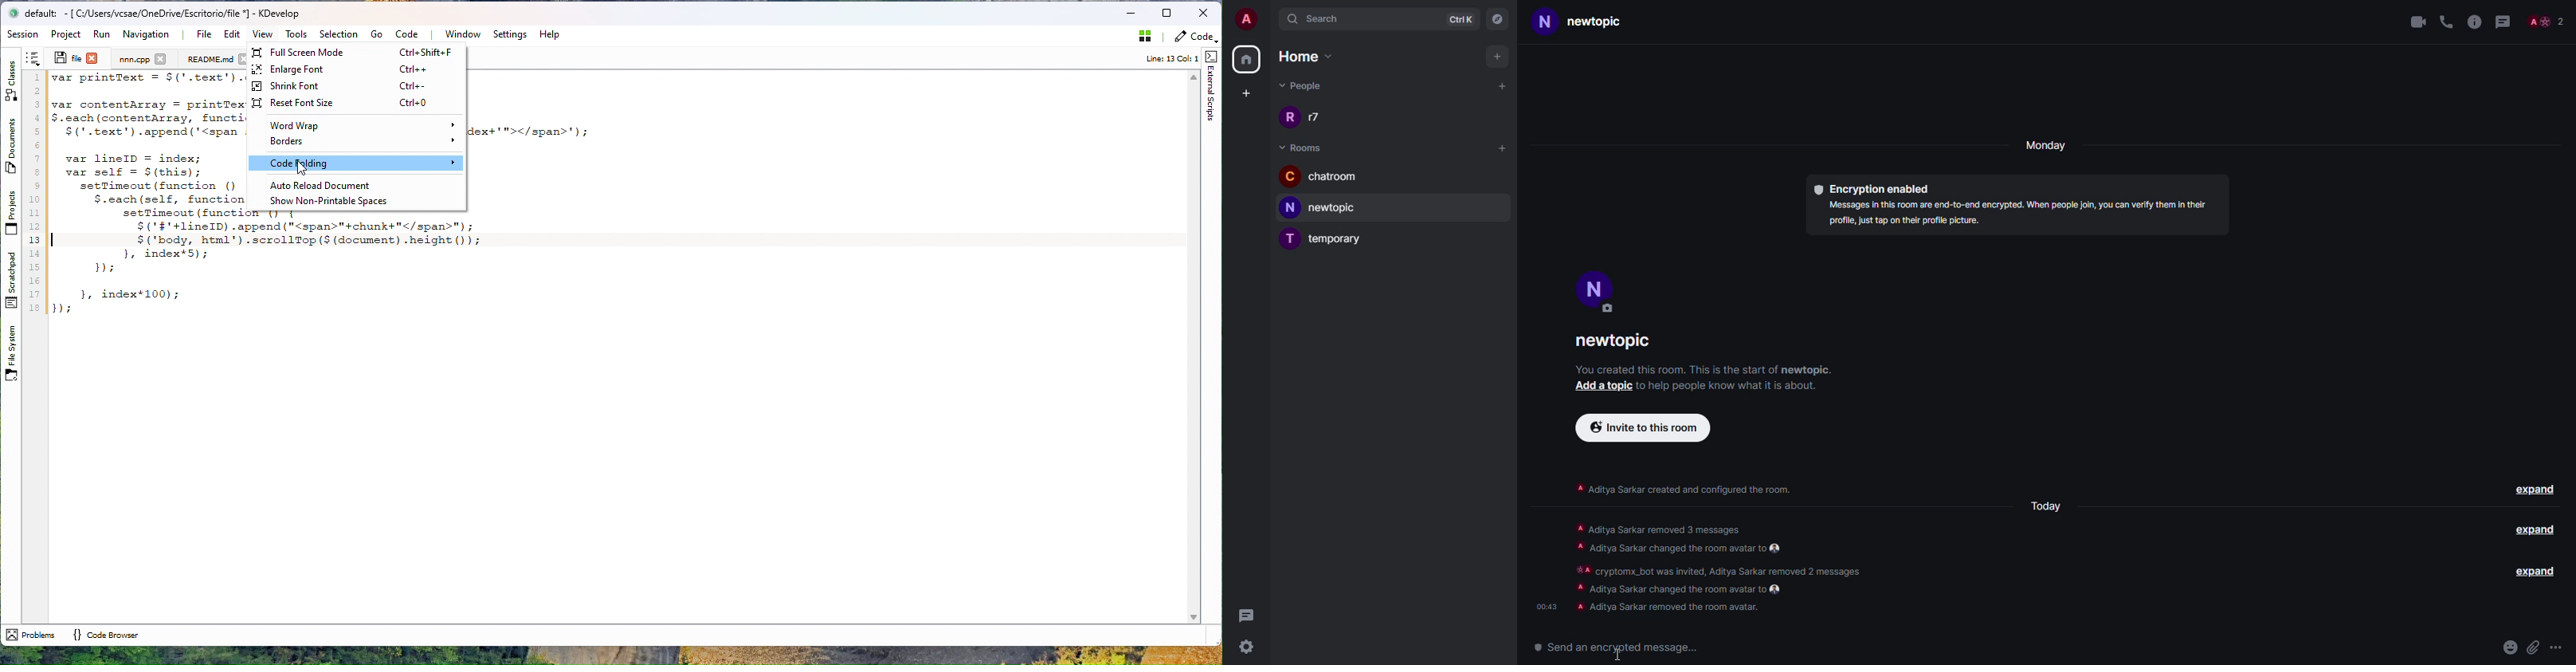 The width and height of the screenshot is (2576, 672). I want to click on day, so click(2048, 147).